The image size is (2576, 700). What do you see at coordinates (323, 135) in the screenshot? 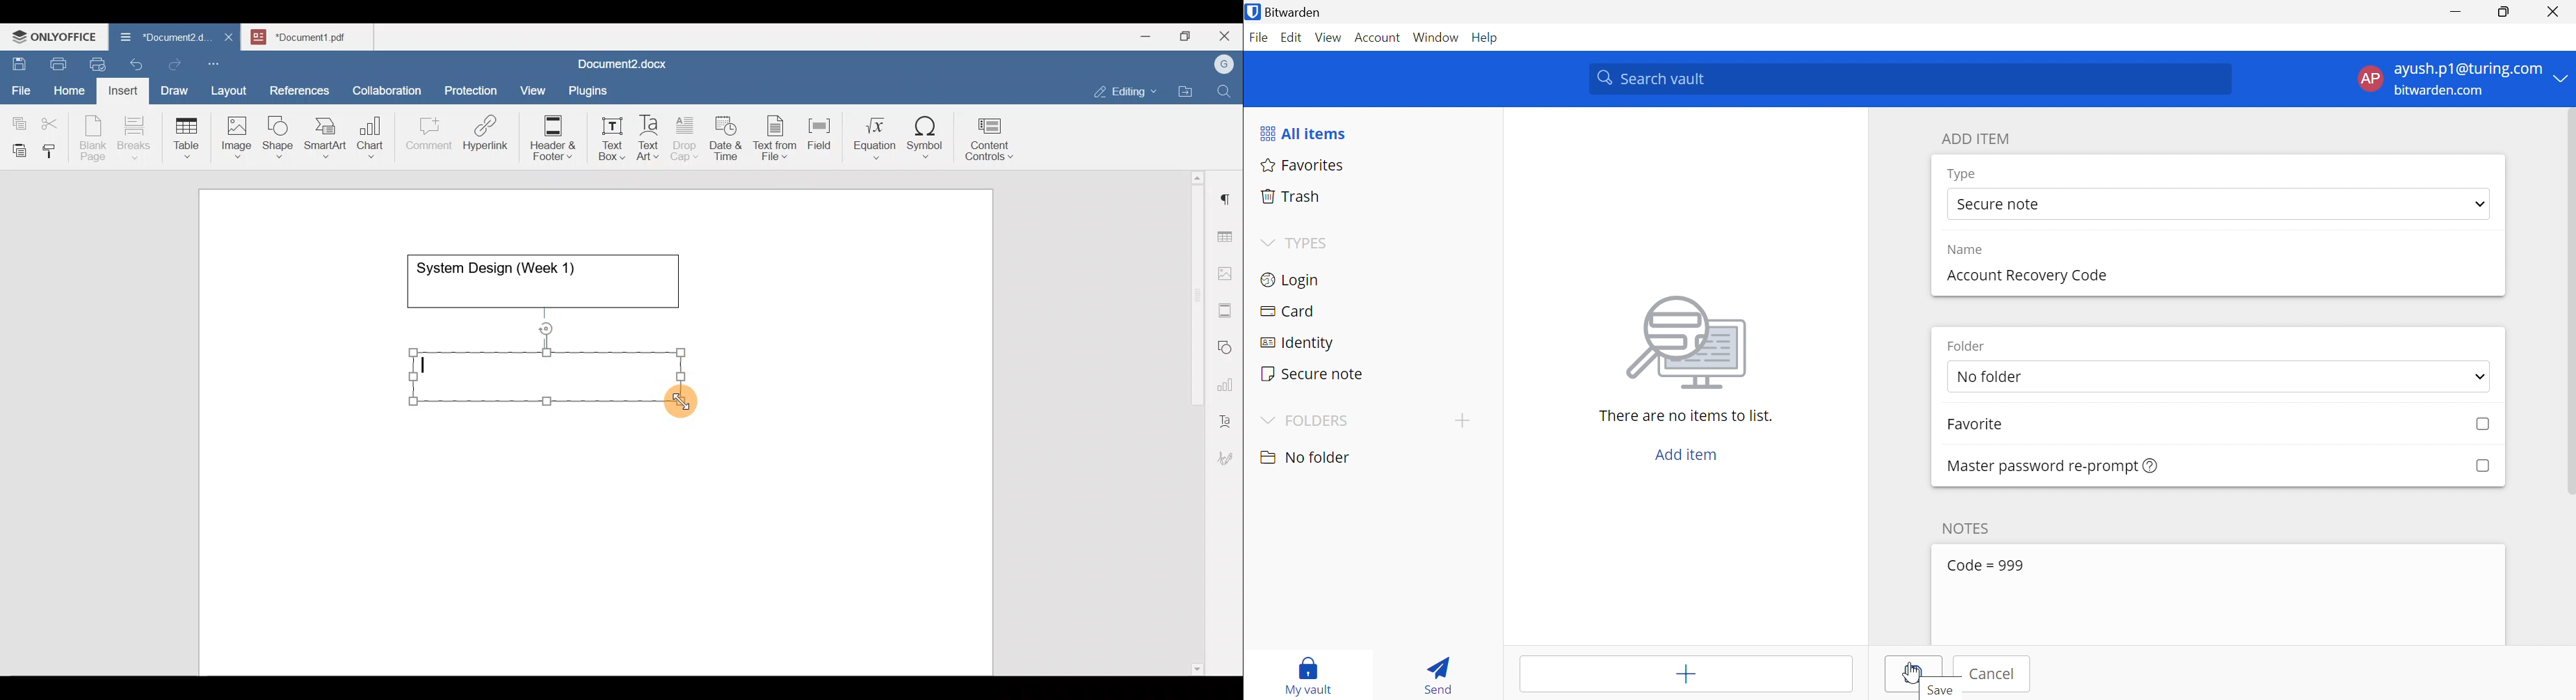
I see `SmartArt` at bounding box center [323, 135].